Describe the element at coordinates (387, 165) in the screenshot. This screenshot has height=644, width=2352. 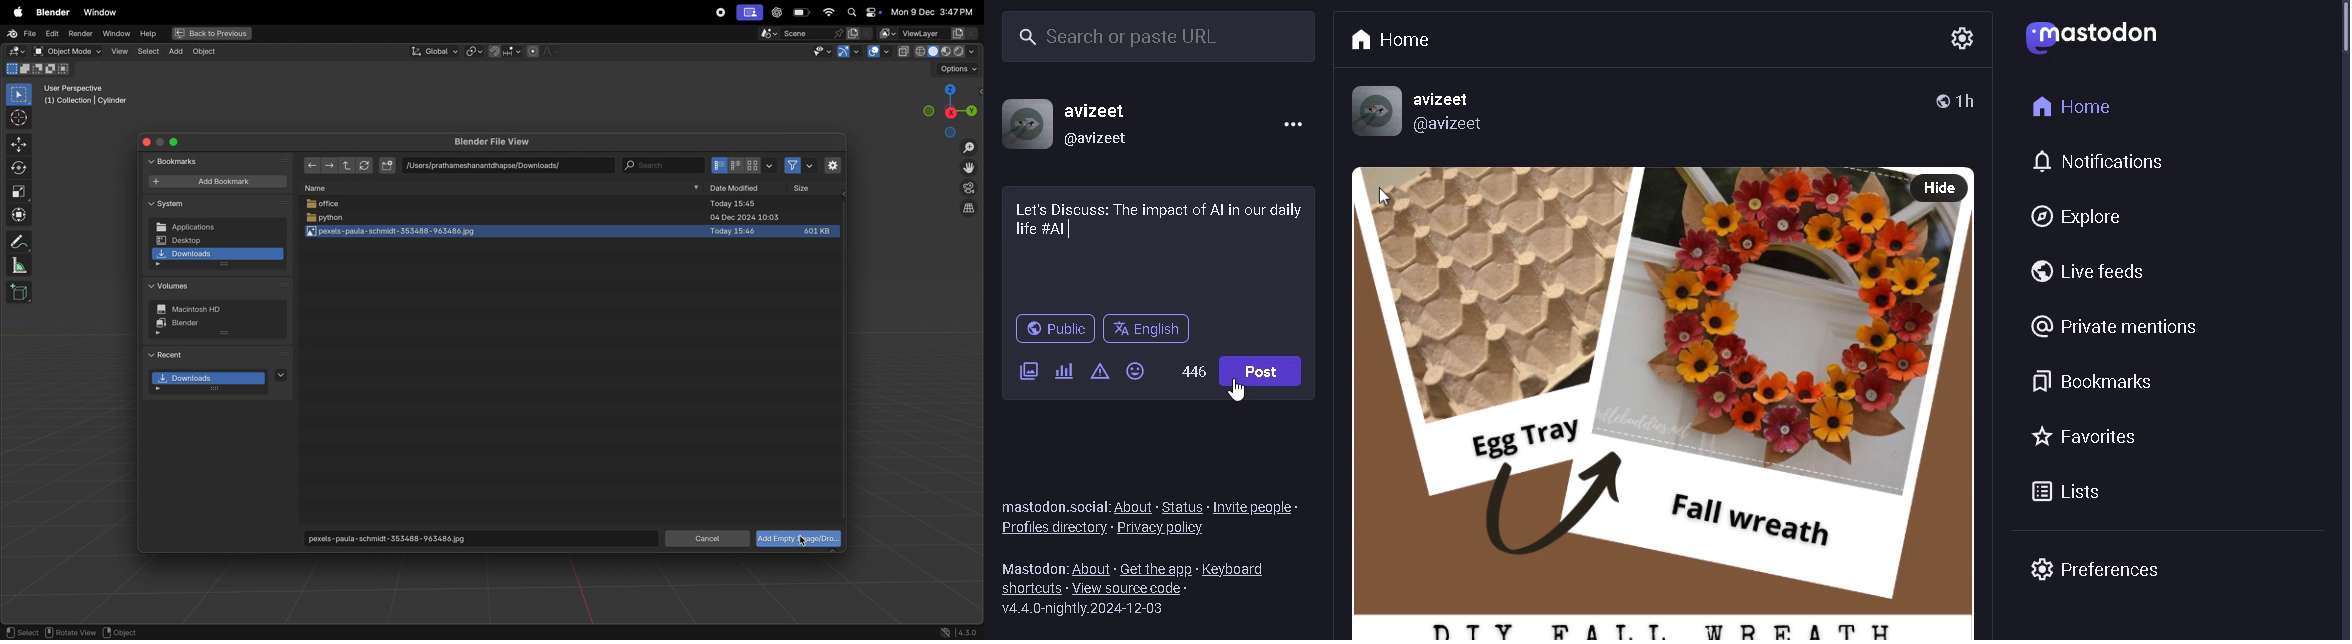
I see `add file` at that location.